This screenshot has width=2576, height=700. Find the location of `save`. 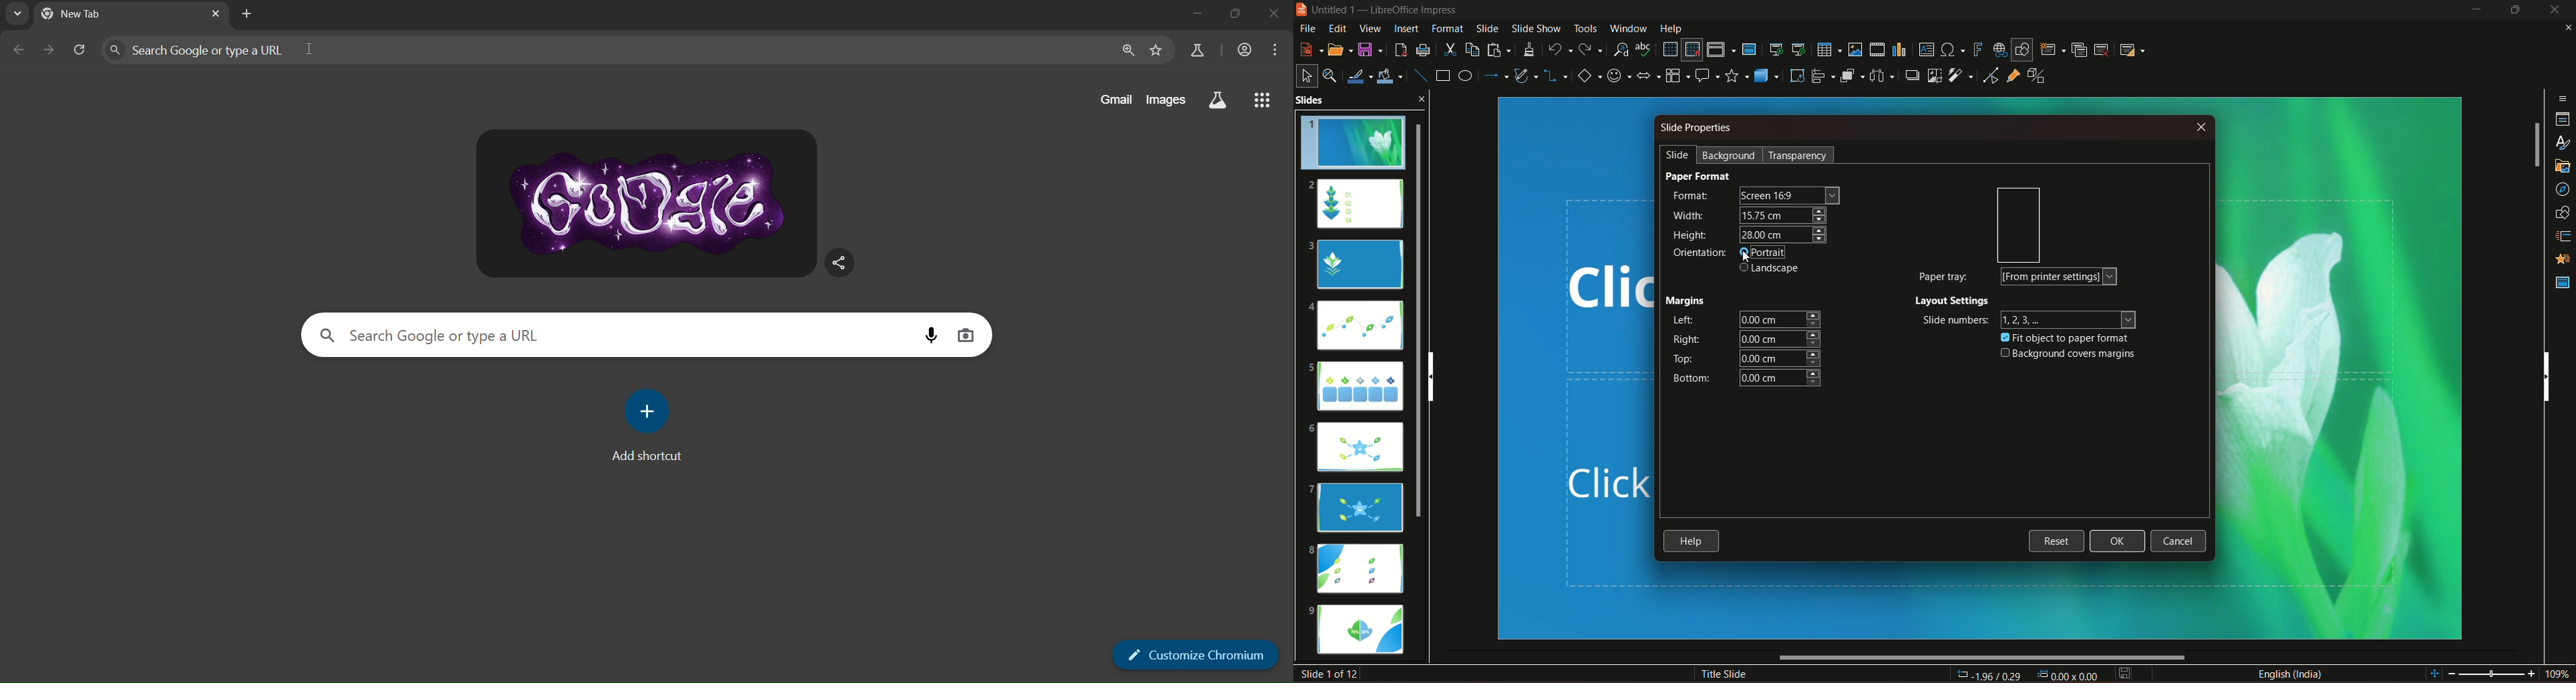

save is located at coordinates (2126, 673).